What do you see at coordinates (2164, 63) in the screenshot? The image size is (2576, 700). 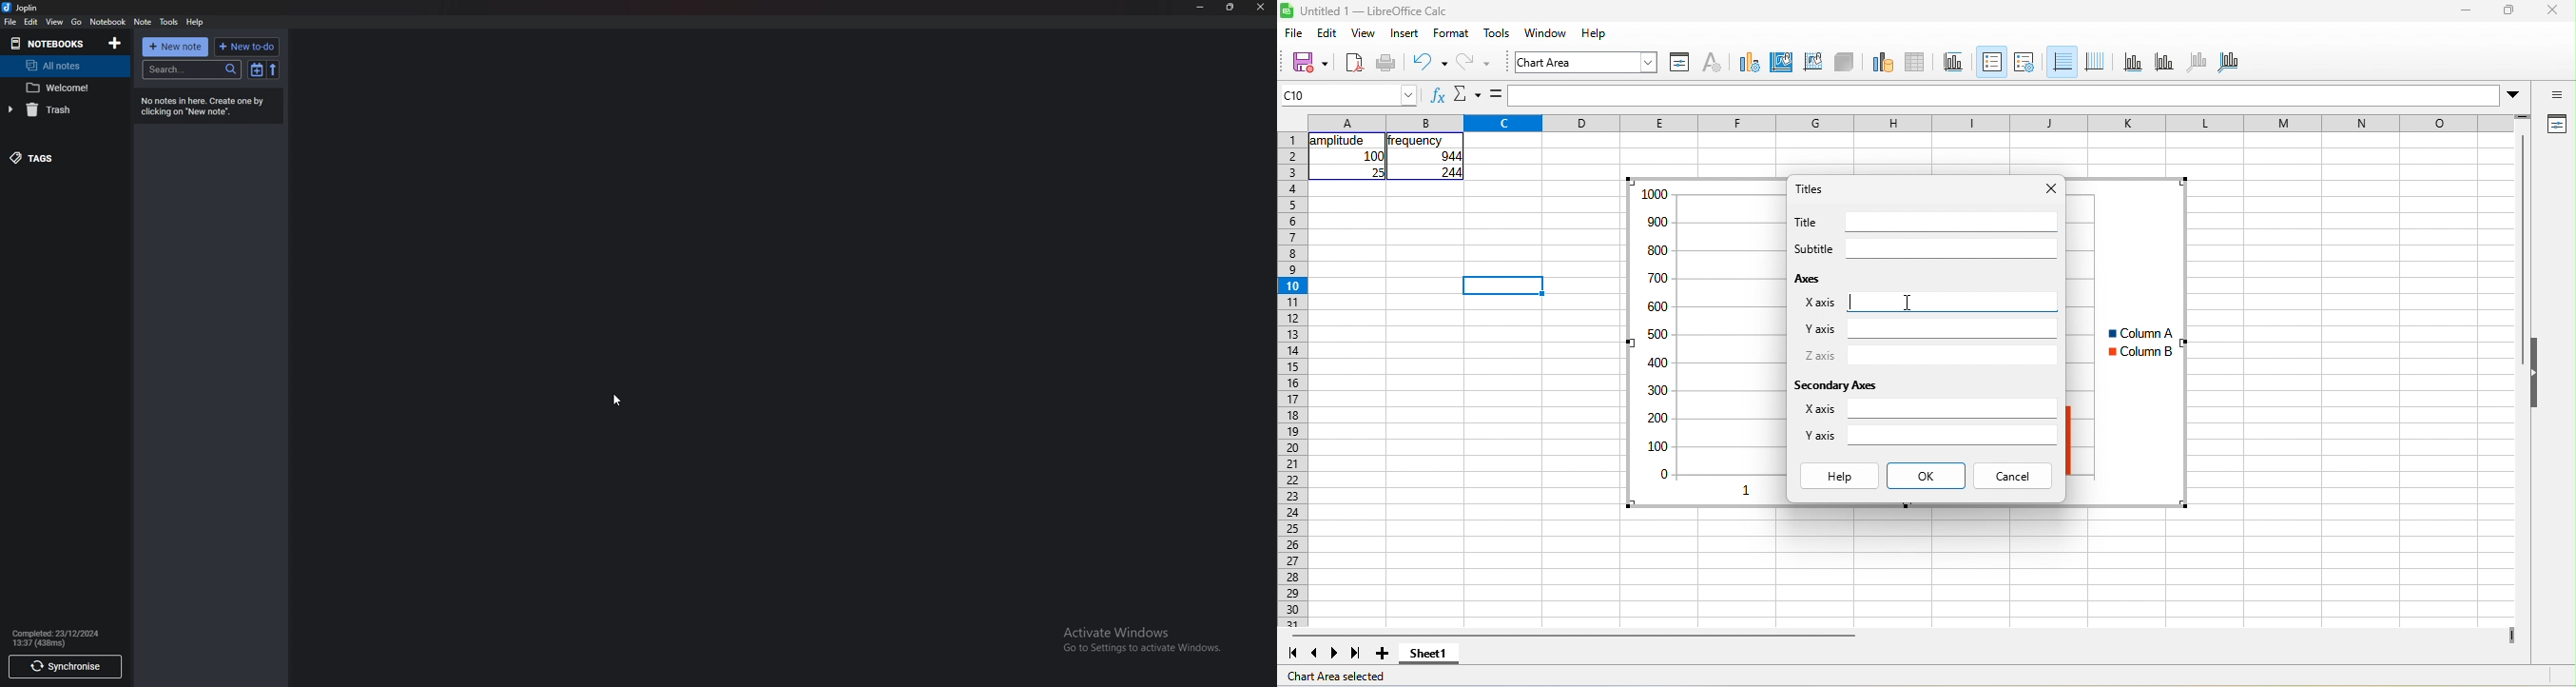 I see `y axis` at bounding box center [2164, 63].